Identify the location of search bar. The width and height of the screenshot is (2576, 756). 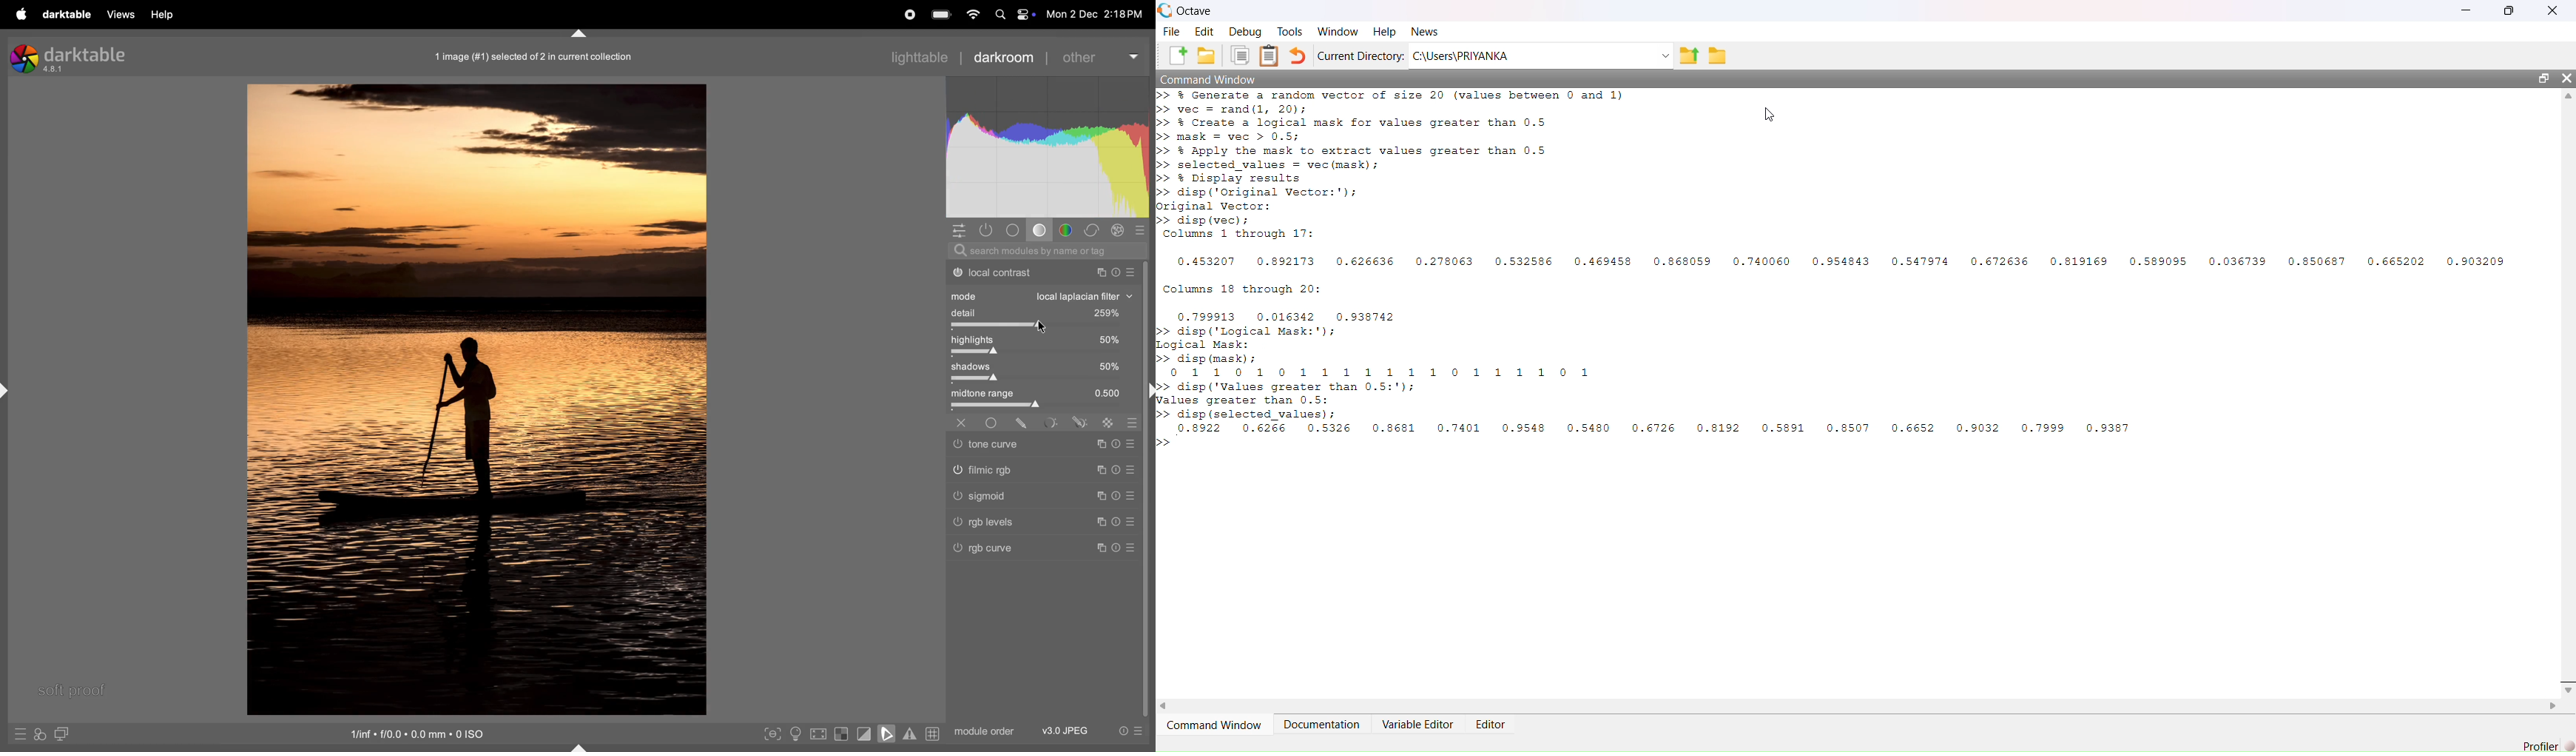
(1043, 251).